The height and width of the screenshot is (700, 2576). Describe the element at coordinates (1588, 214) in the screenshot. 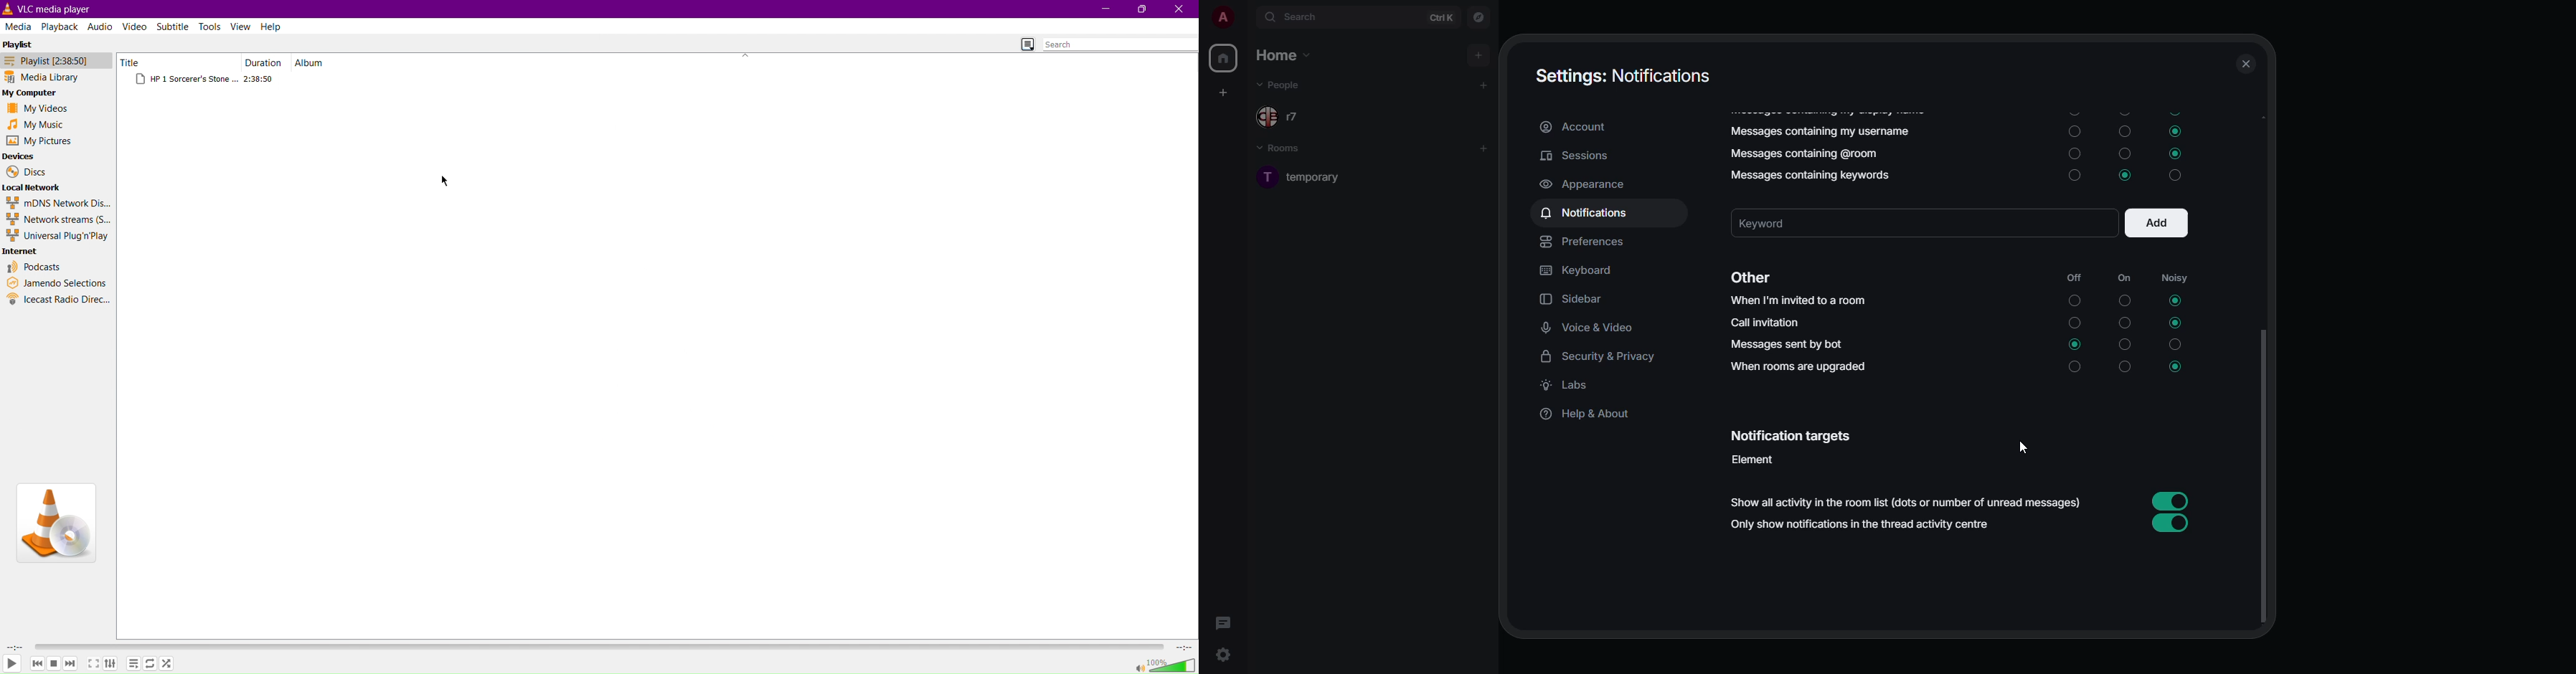

I see `notifications` at that location.